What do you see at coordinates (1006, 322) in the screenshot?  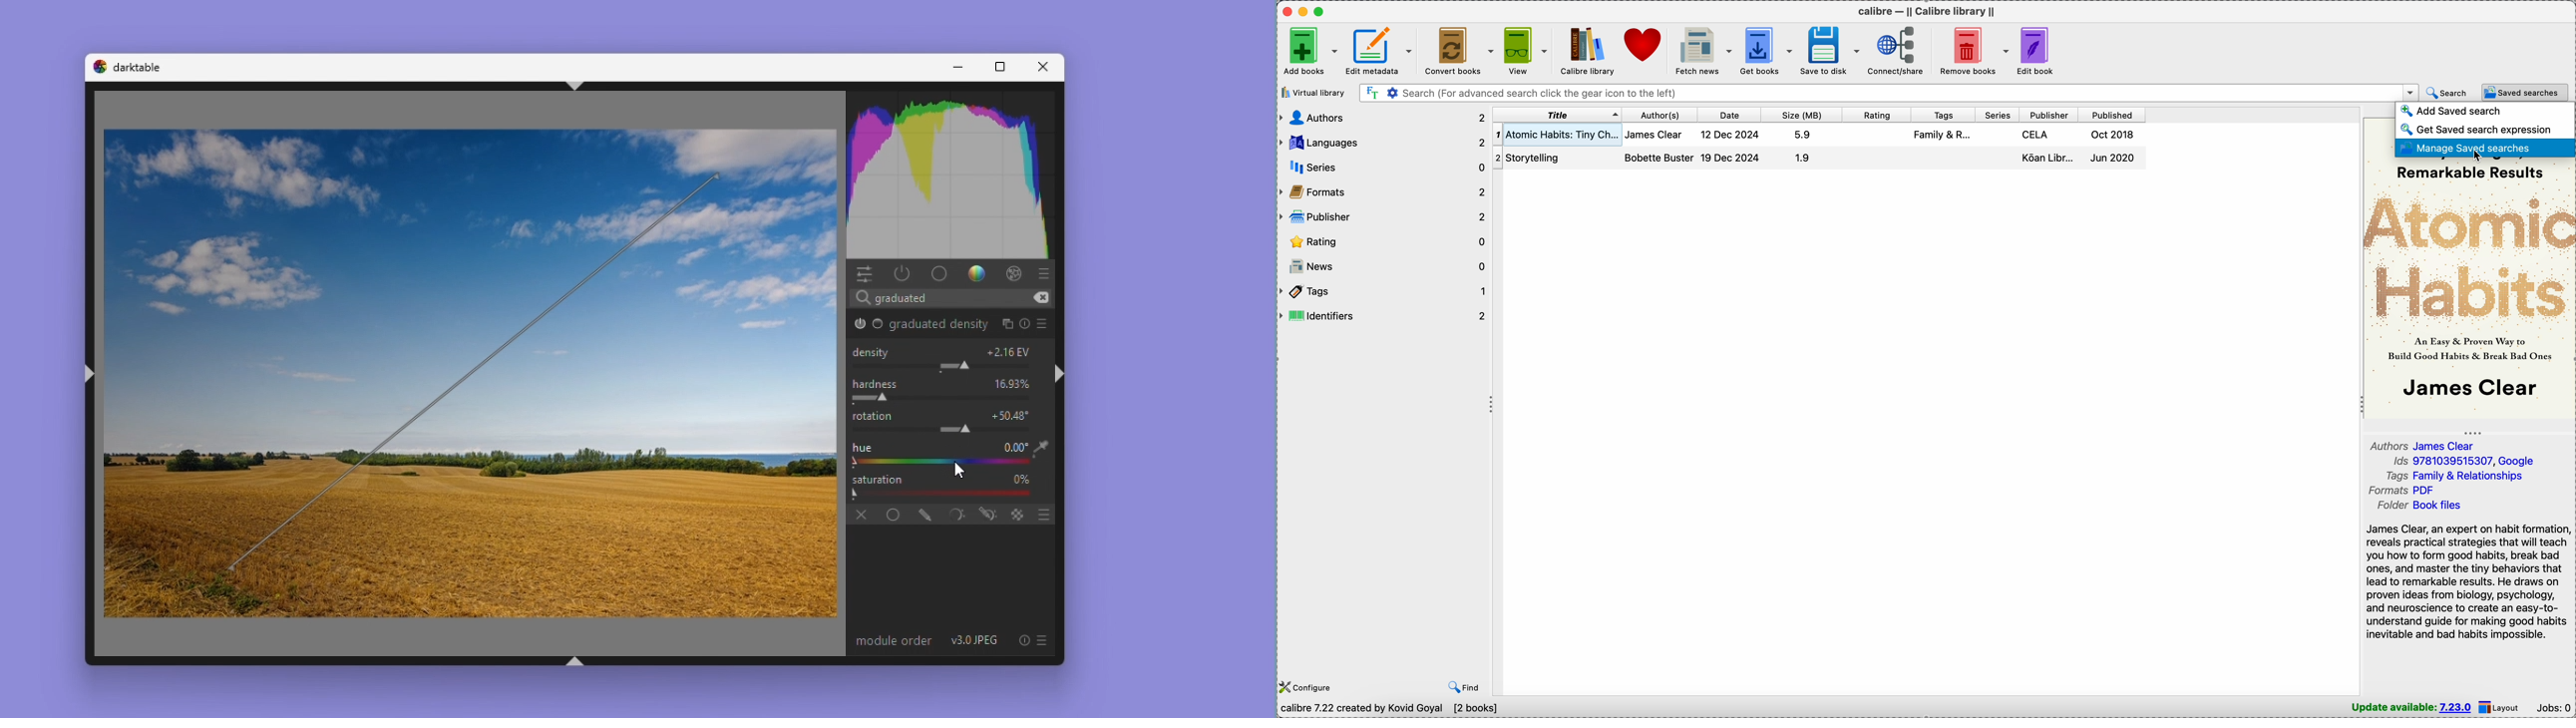 I see `multiple instances` at bounding box center [1006, 322].